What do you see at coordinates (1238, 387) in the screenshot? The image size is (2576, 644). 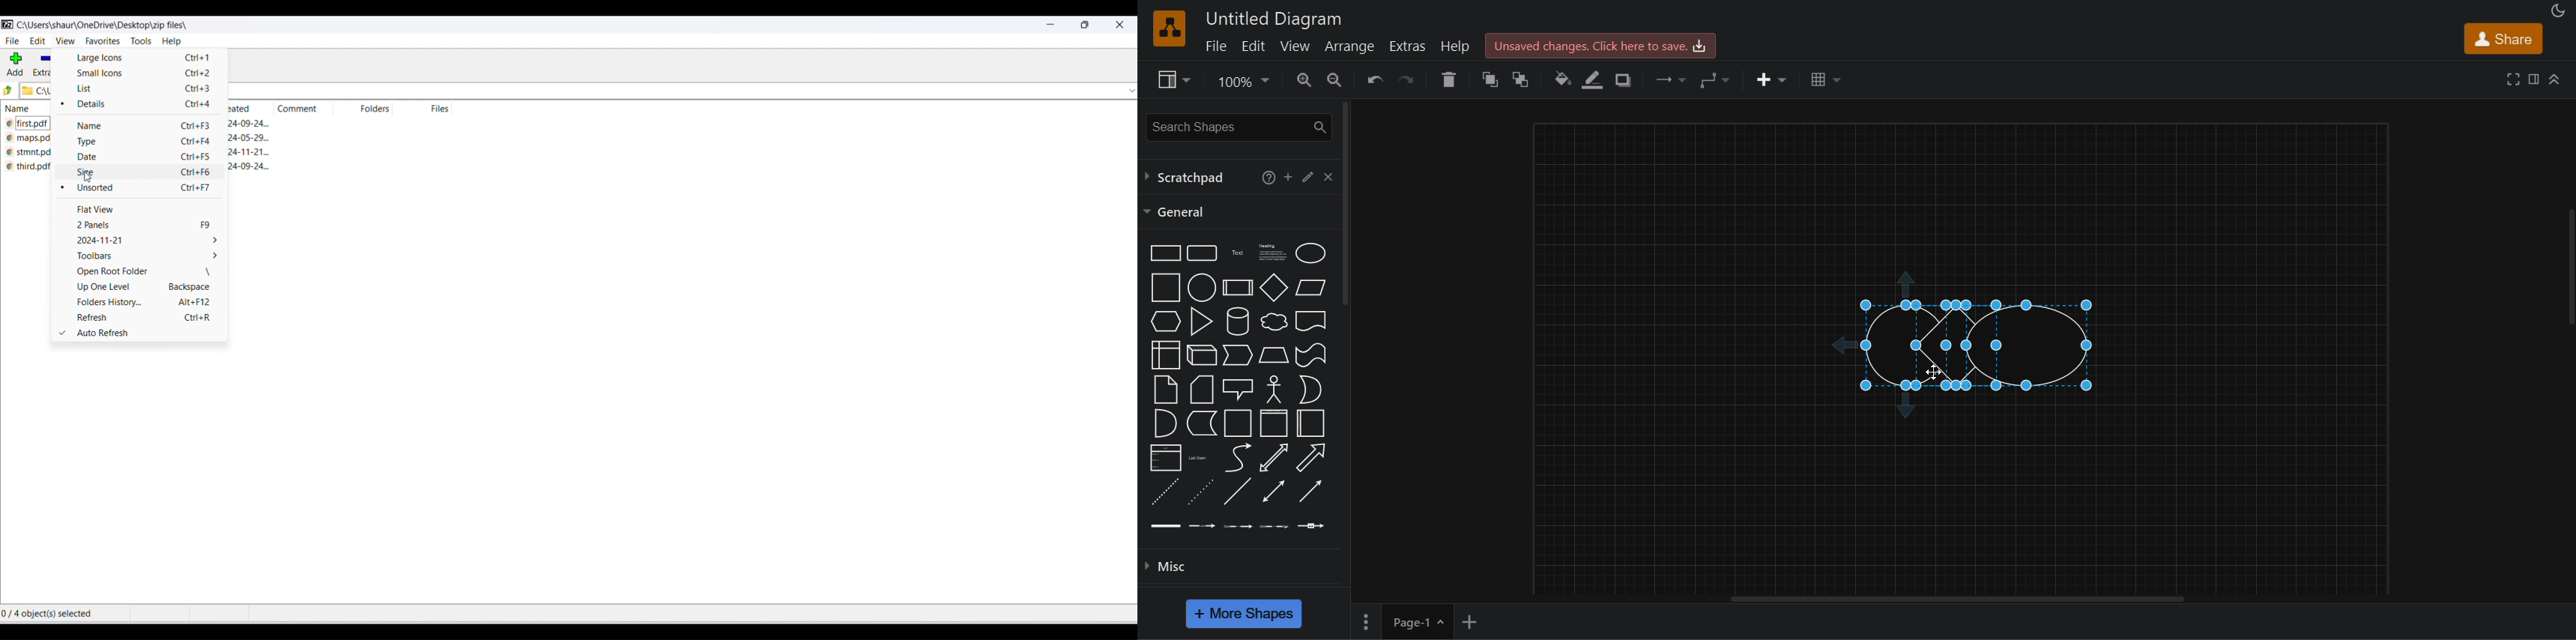 I see `call out` at bounding box center [1238, 387].